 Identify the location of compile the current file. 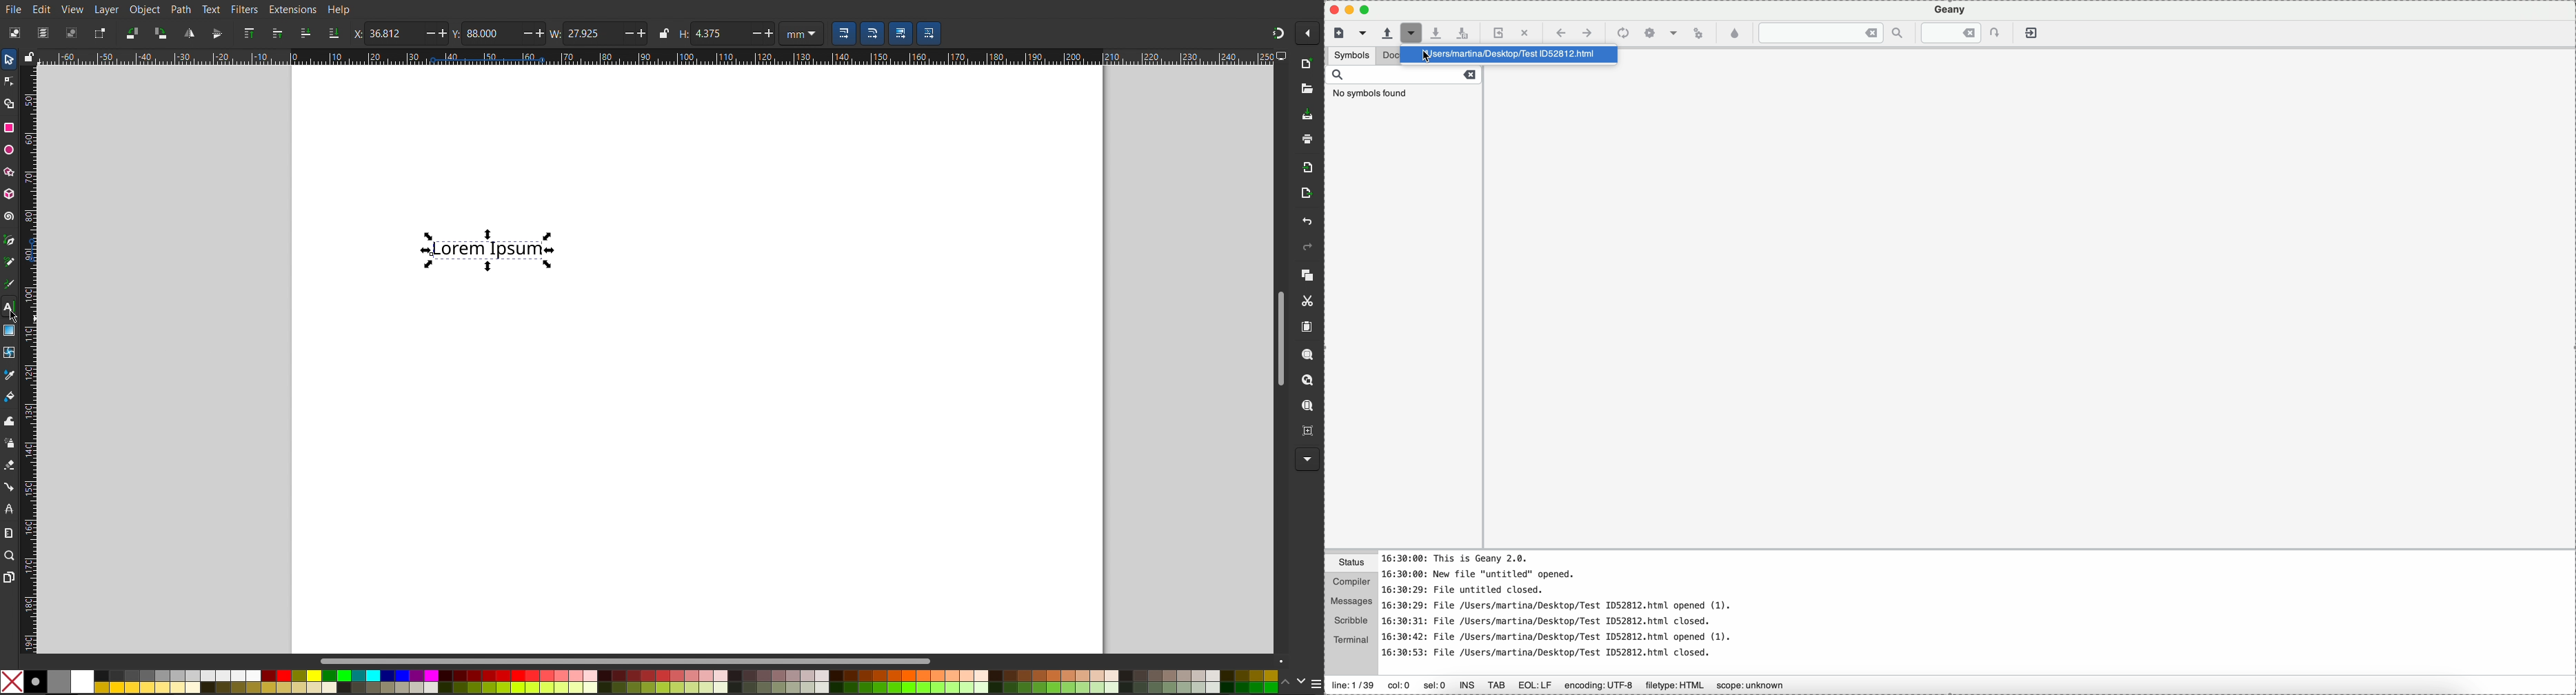
(1623, 33).